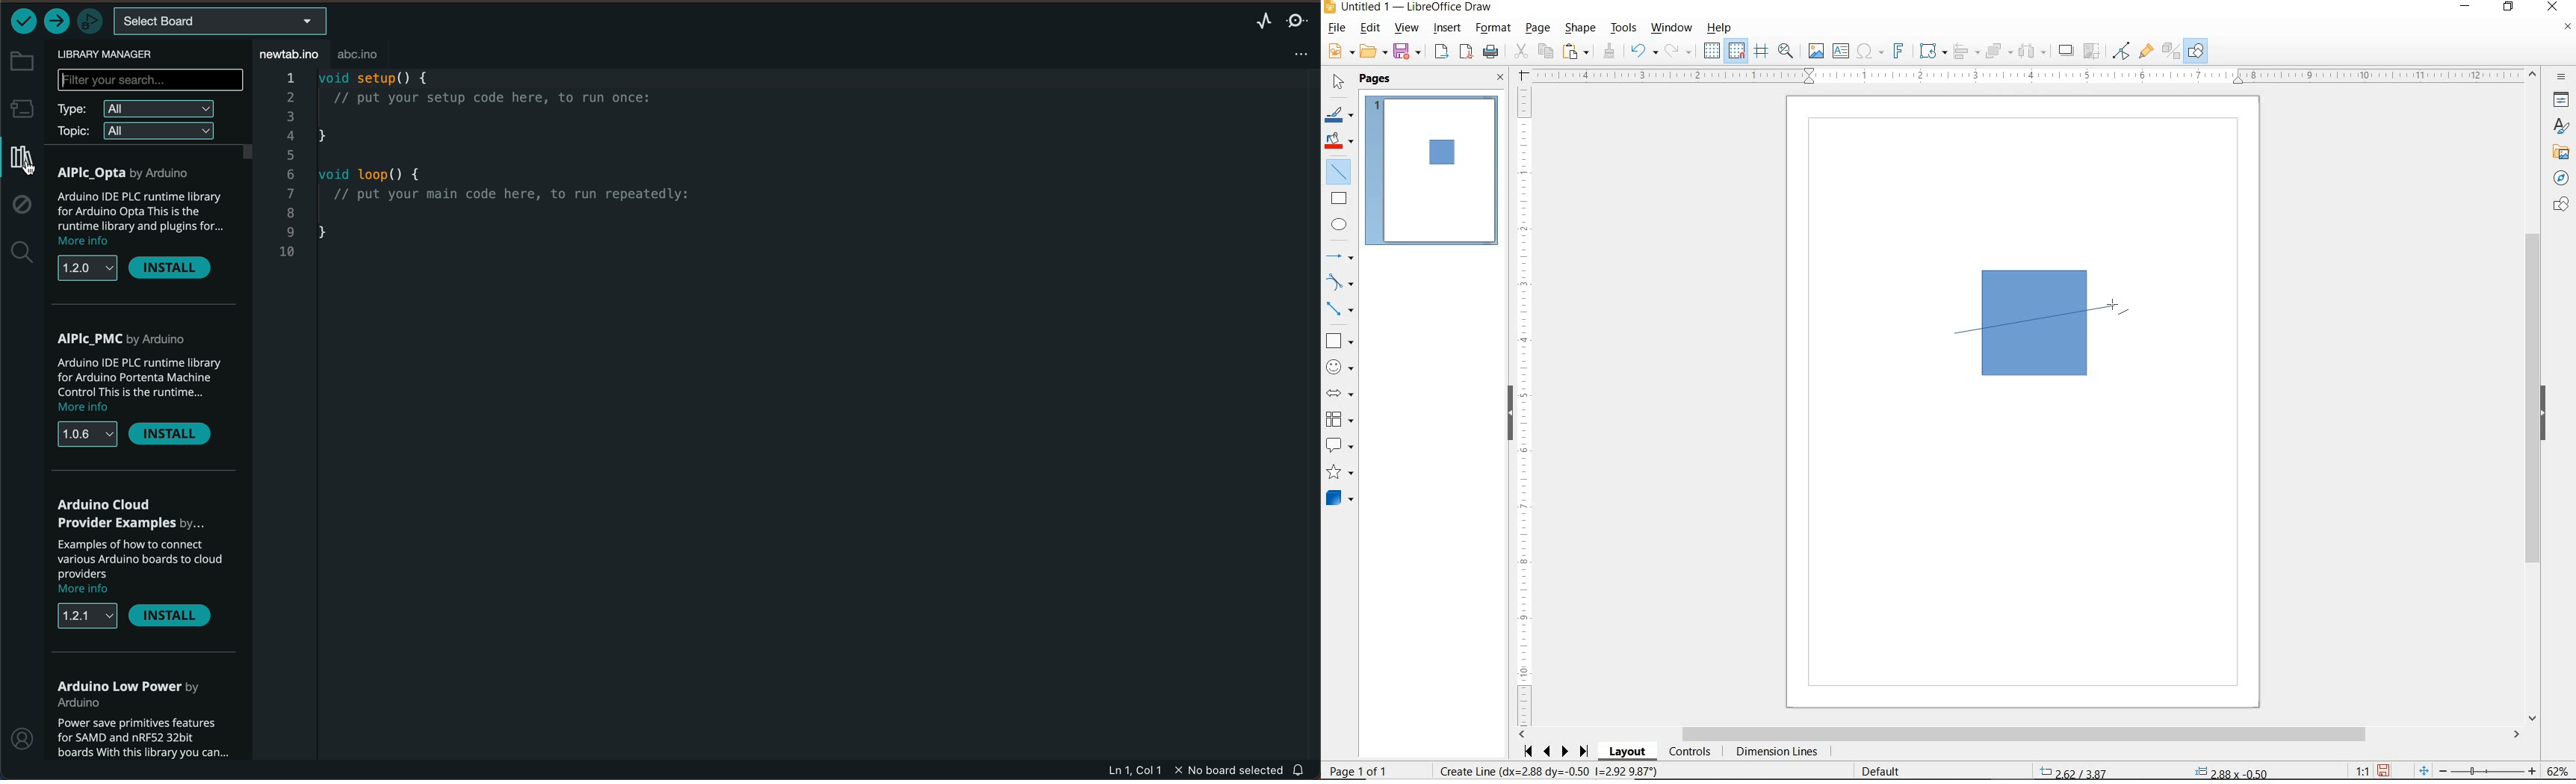  What do you see at coordinates (1440, 154) in the screenshot?
I see `SQUARE ADDED` at bounding box center [1440, 154].